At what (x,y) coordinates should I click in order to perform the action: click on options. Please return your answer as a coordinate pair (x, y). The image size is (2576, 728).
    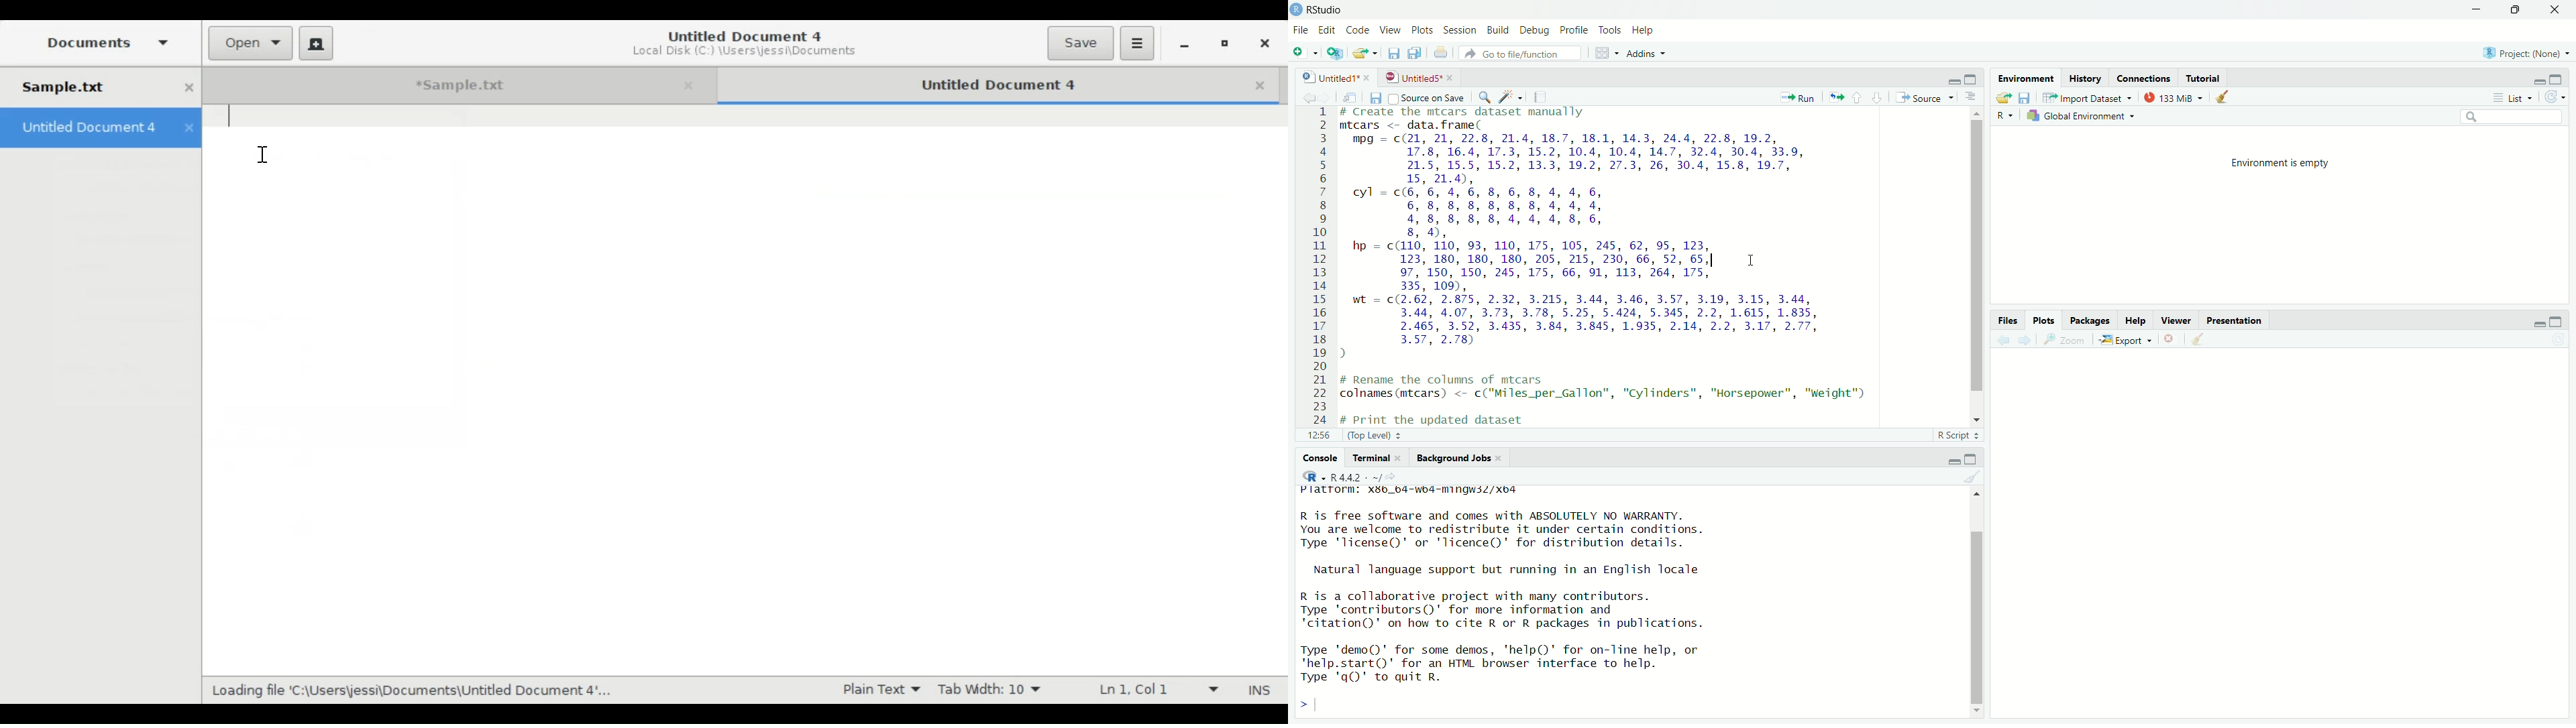
    Looking at the image, I should click on (1974, 97).